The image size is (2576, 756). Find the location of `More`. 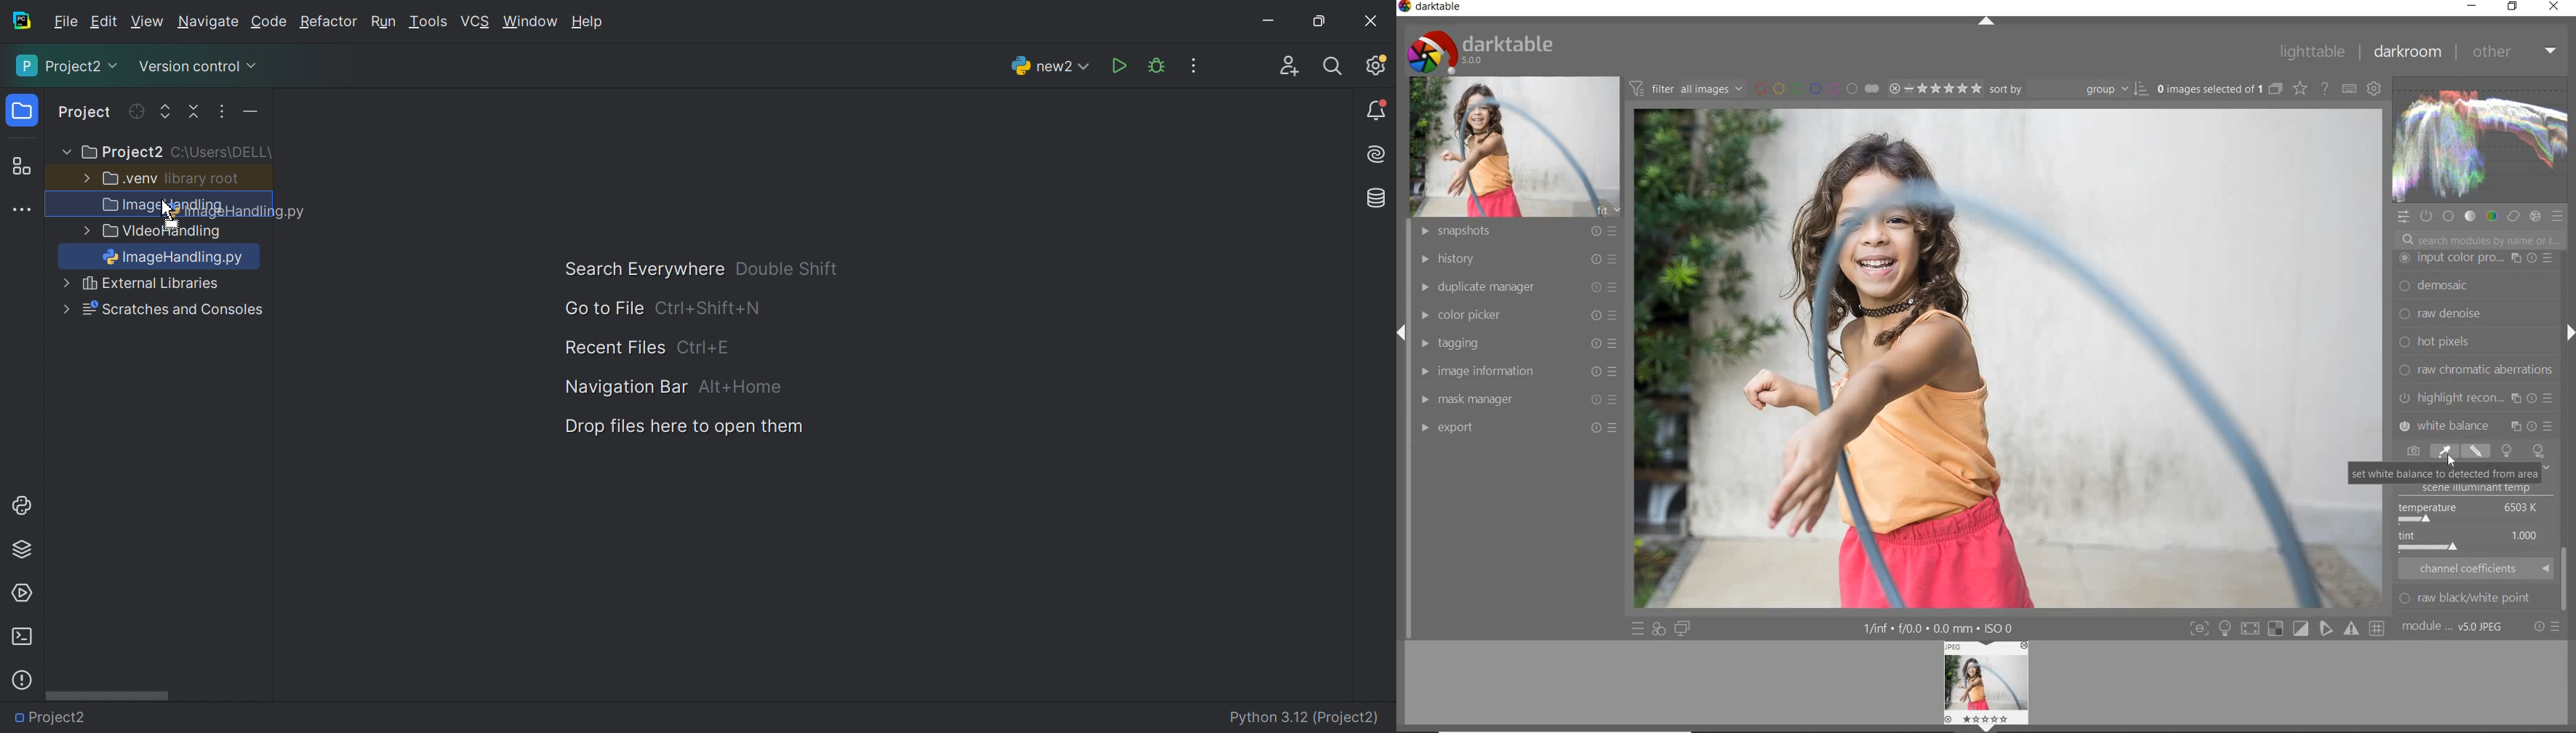

More is located at coordinates (84, 177).